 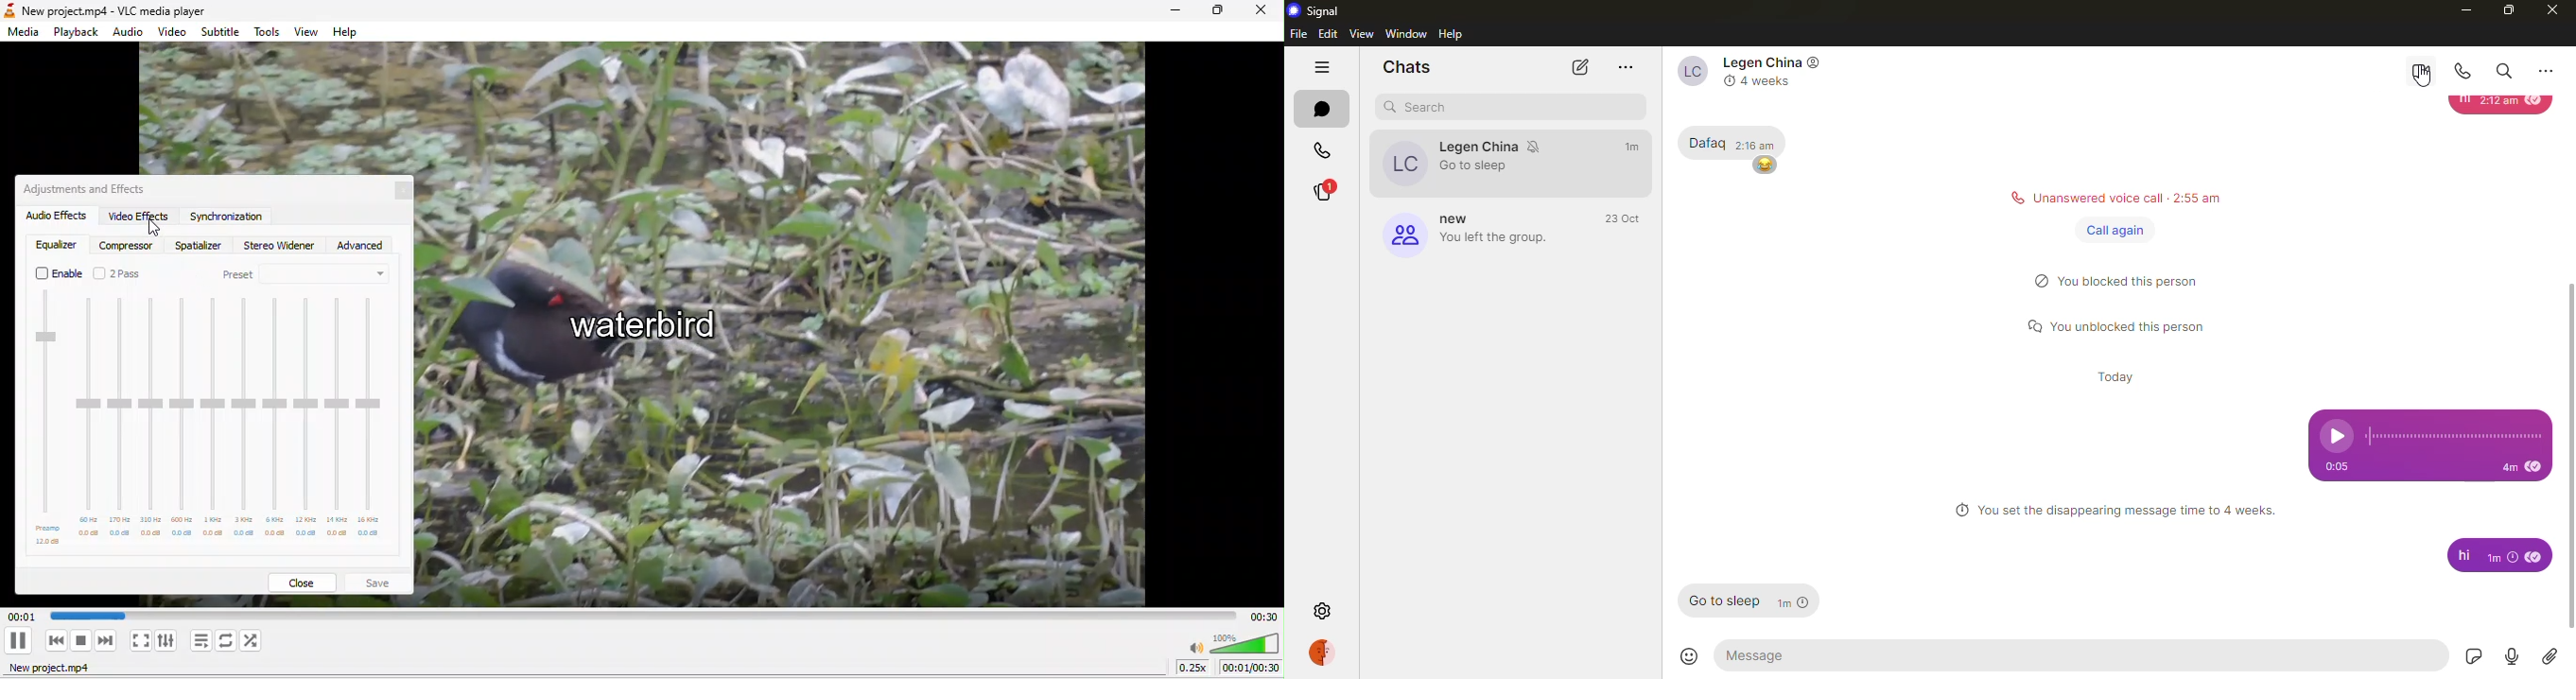 What do you see at coordinates (59, 274) in the screenshot?
I see `Enable` at bounding box center [59, 274].